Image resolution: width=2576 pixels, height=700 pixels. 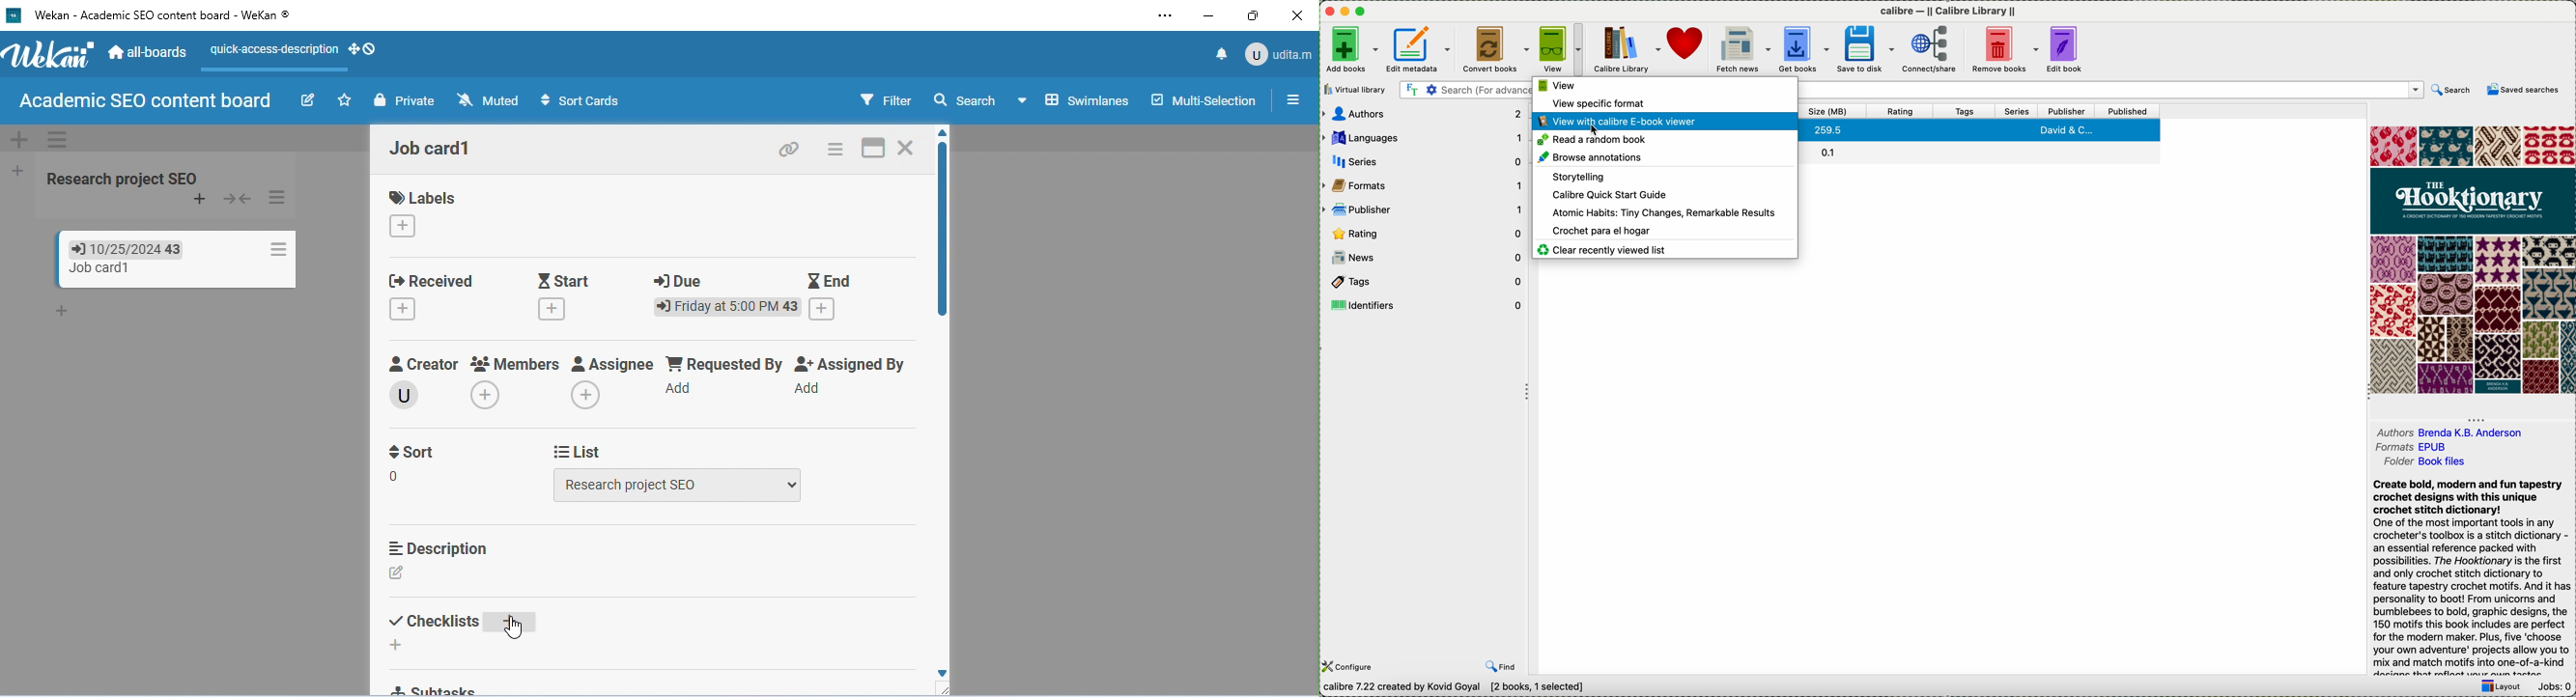 What do you see at coordinates (1424, 257) in the screenshot?
I see `news` at bounding box center [1424, 257].